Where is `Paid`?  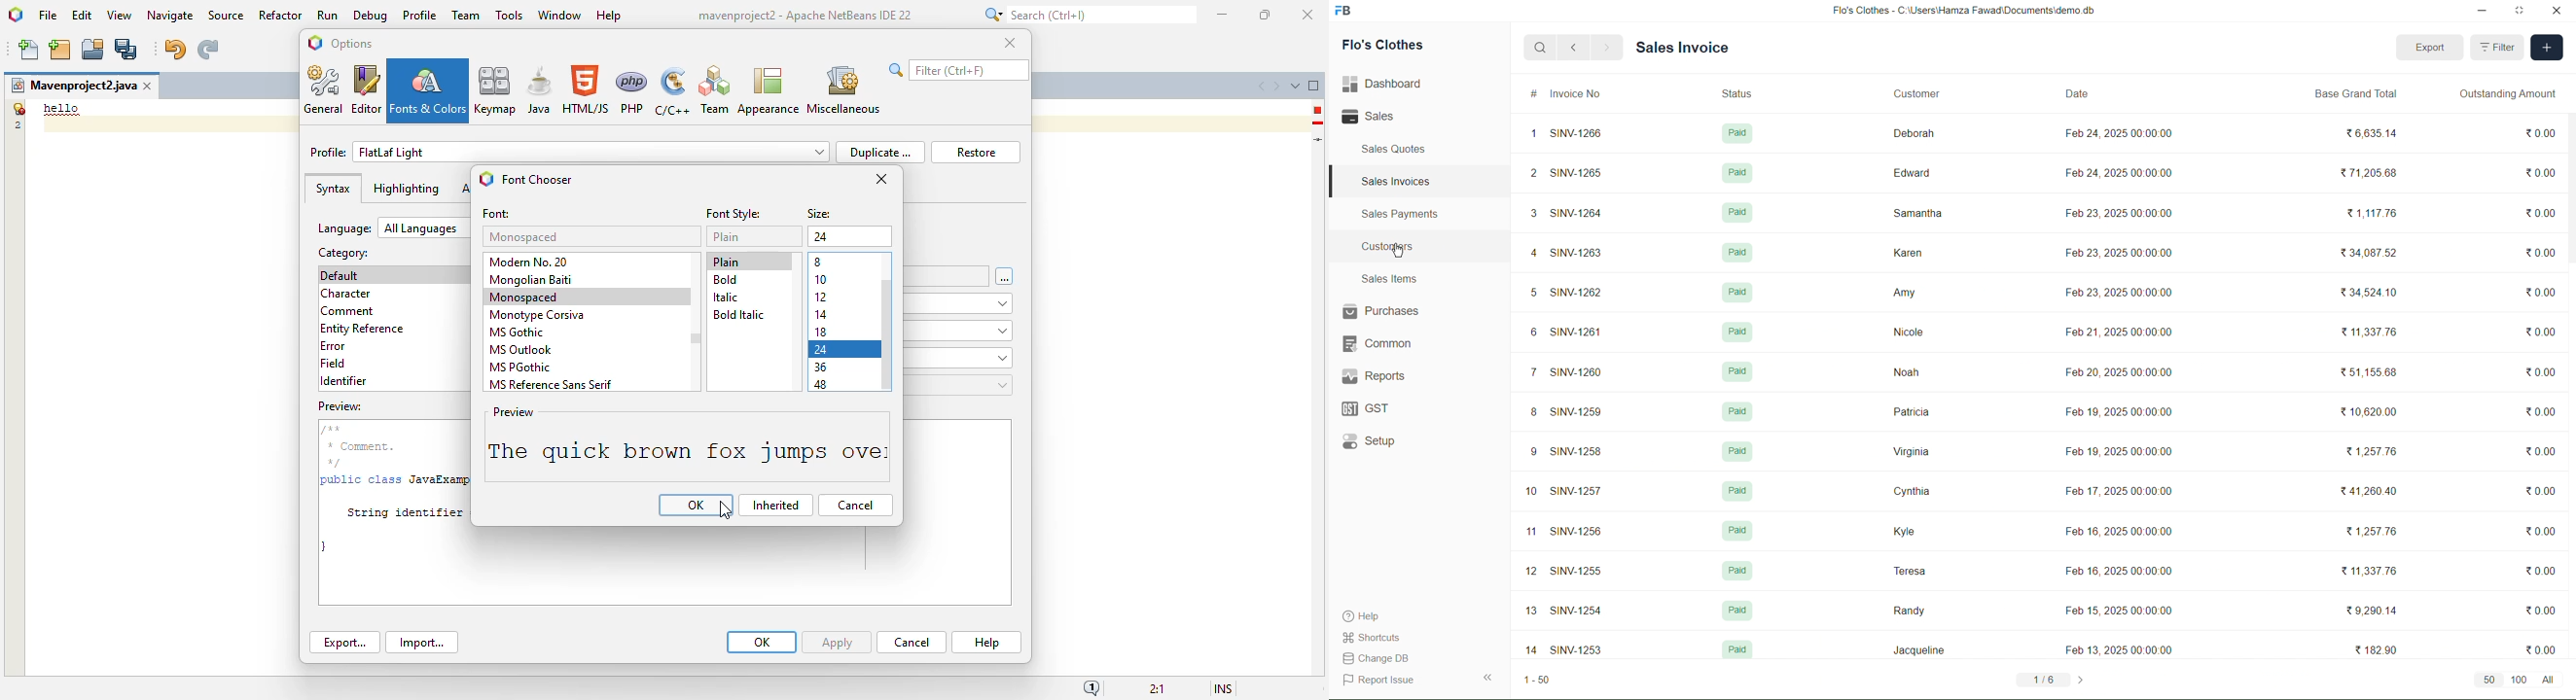
Paid is located at coordinates (1738, 212).